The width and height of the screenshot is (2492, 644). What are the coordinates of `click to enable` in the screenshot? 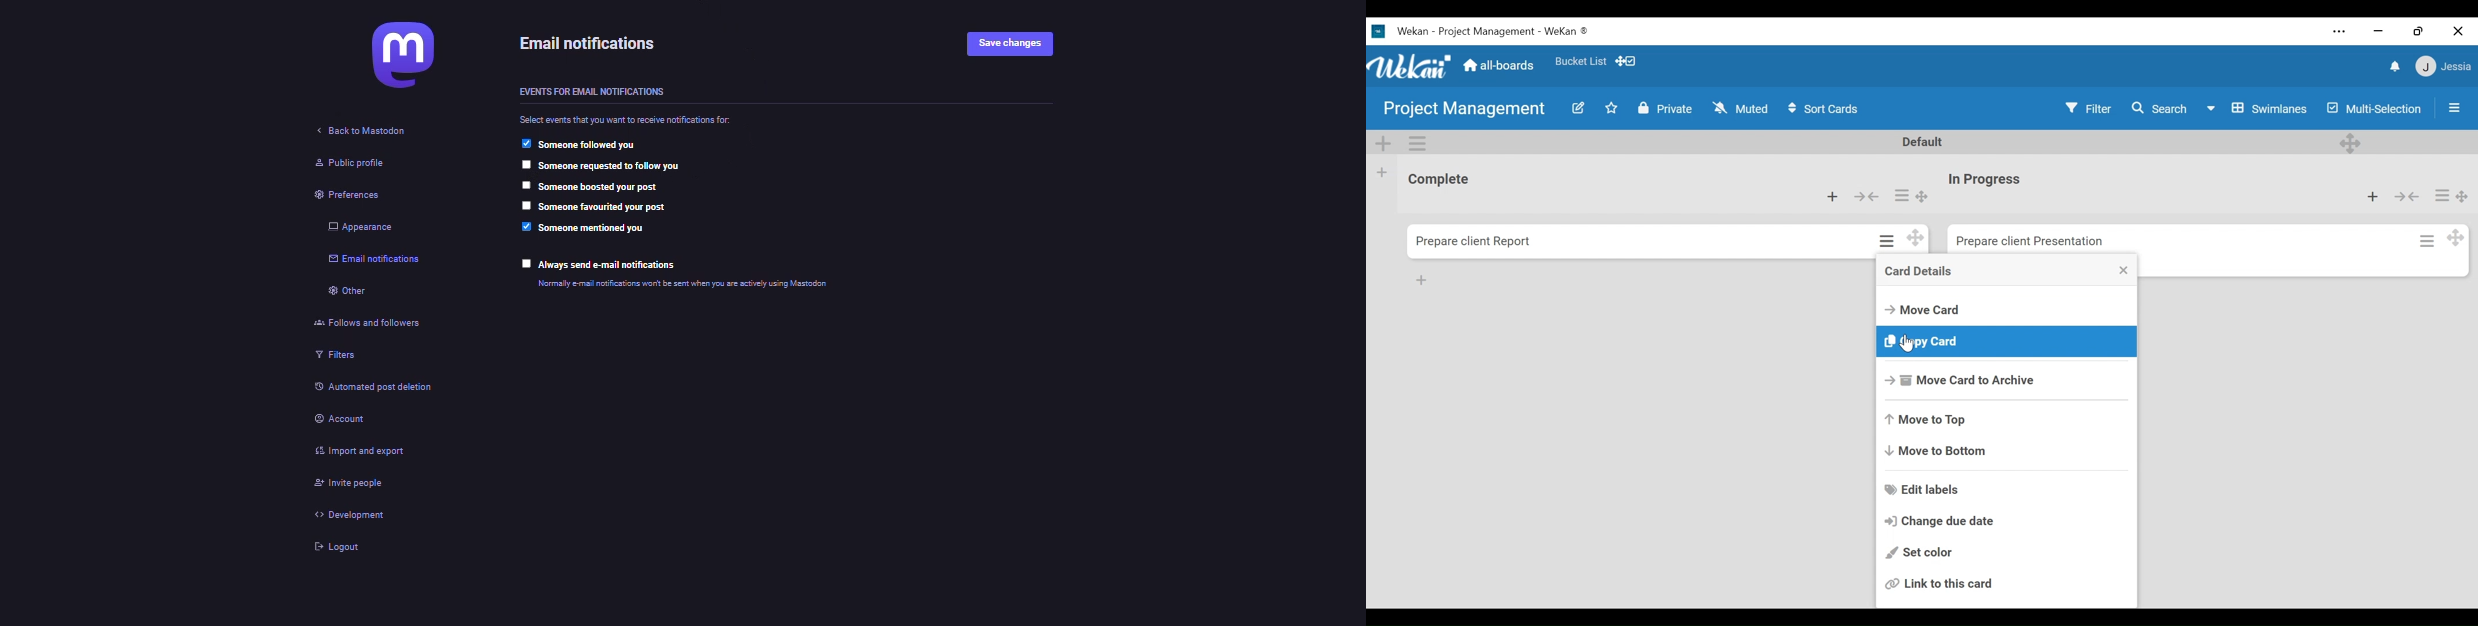 It's located at (525, 207).